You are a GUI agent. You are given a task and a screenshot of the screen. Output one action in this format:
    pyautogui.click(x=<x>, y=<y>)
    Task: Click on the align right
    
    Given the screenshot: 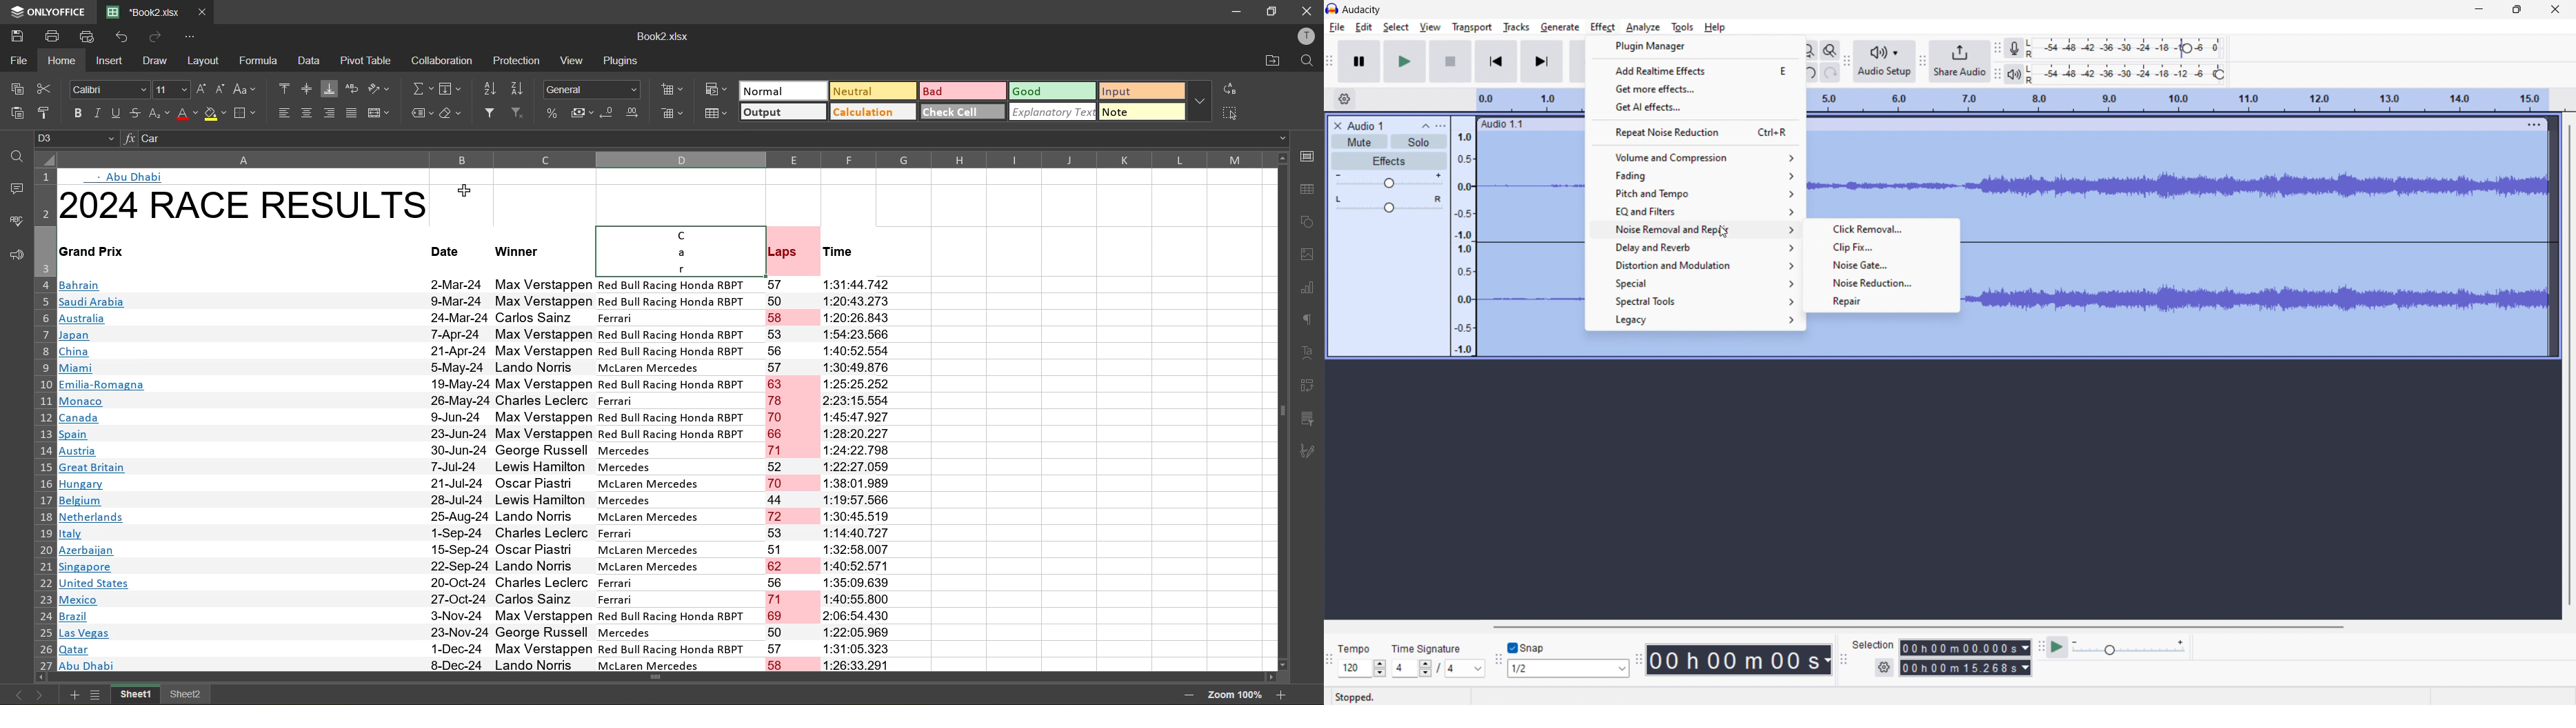 What is the action you would take?
    pyautogui.click(x=327, y=113)
    